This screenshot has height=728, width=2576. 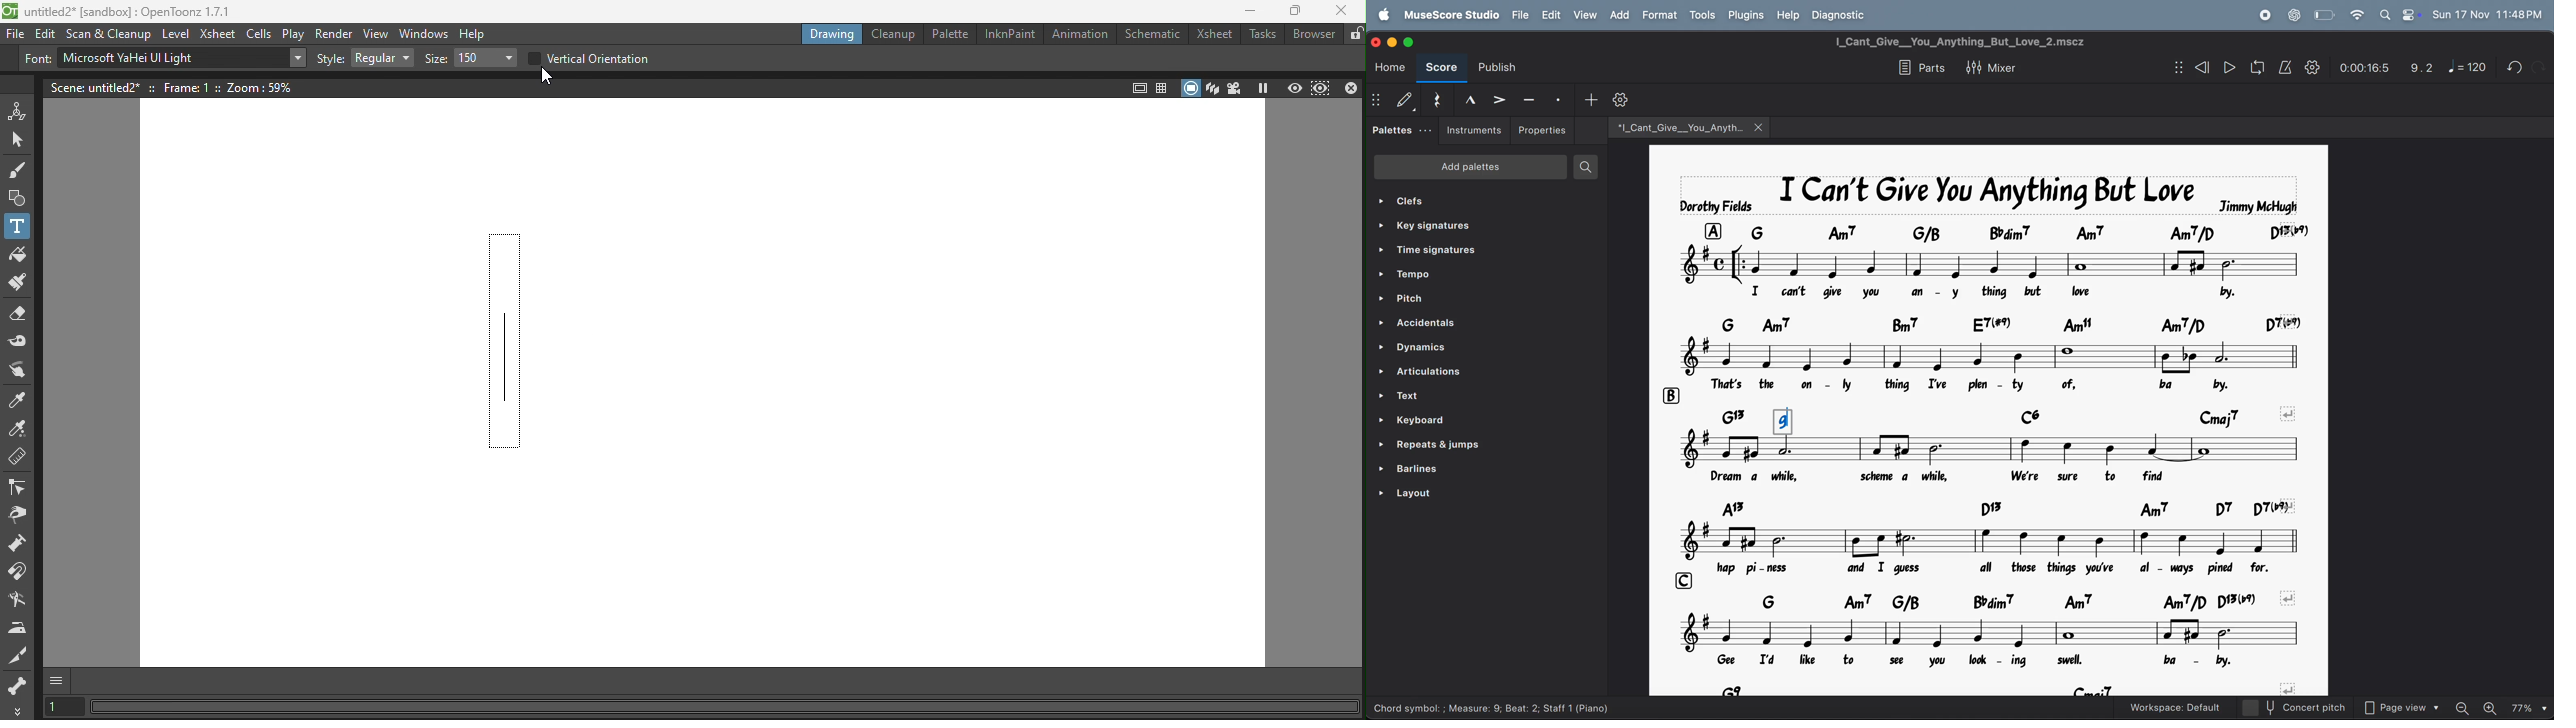 What do you see at coordinates (1261, 87) in the screenshot?
I see `Freeze` at bounding box center [1261, 87].